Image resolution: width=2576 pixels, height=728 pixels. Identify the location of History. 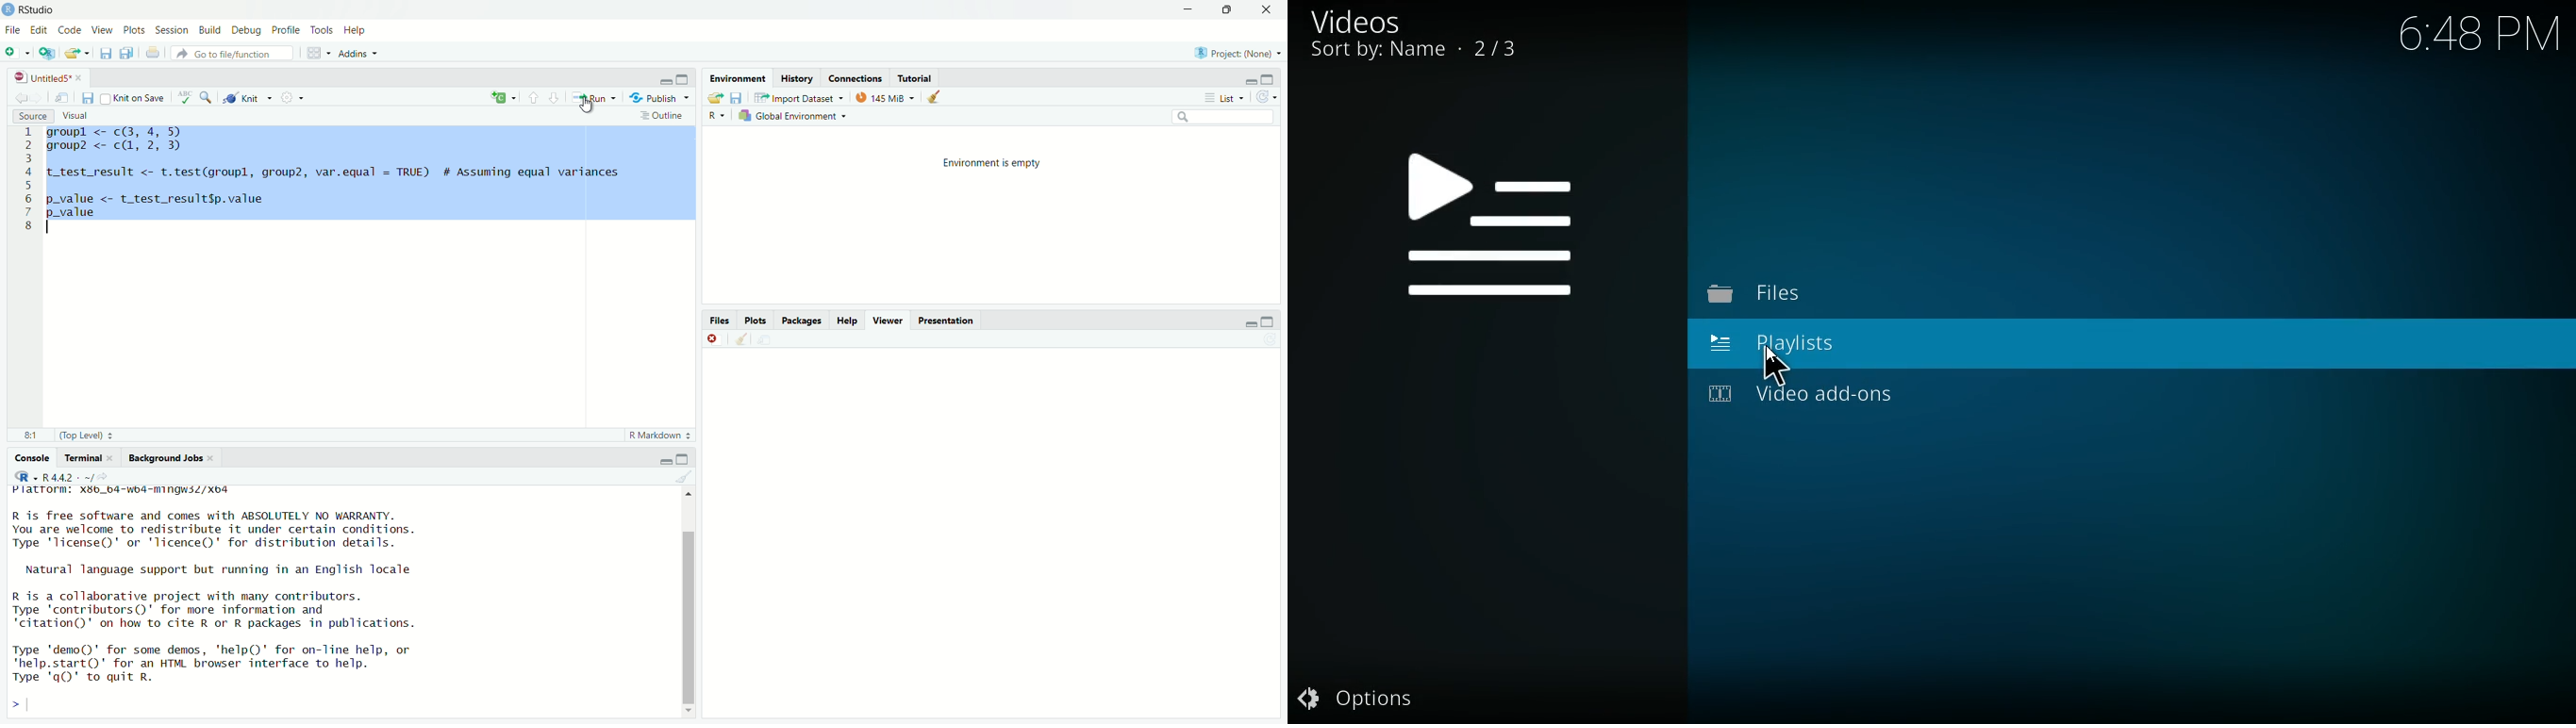
(796, 77).